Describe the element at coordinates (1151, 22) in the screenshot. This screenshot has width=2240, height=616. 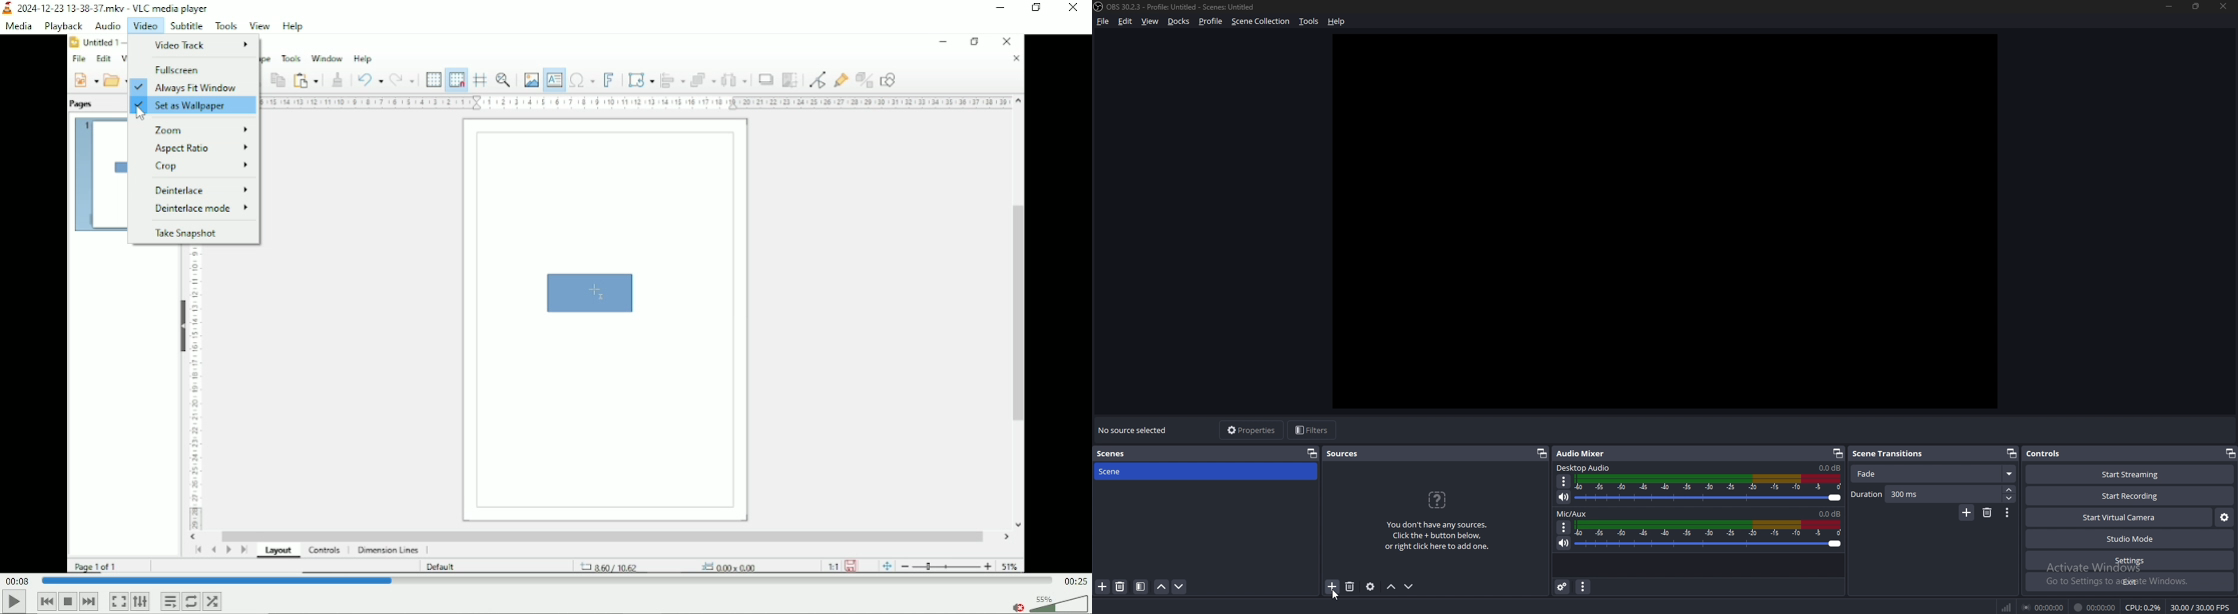
I see `view` at that location.